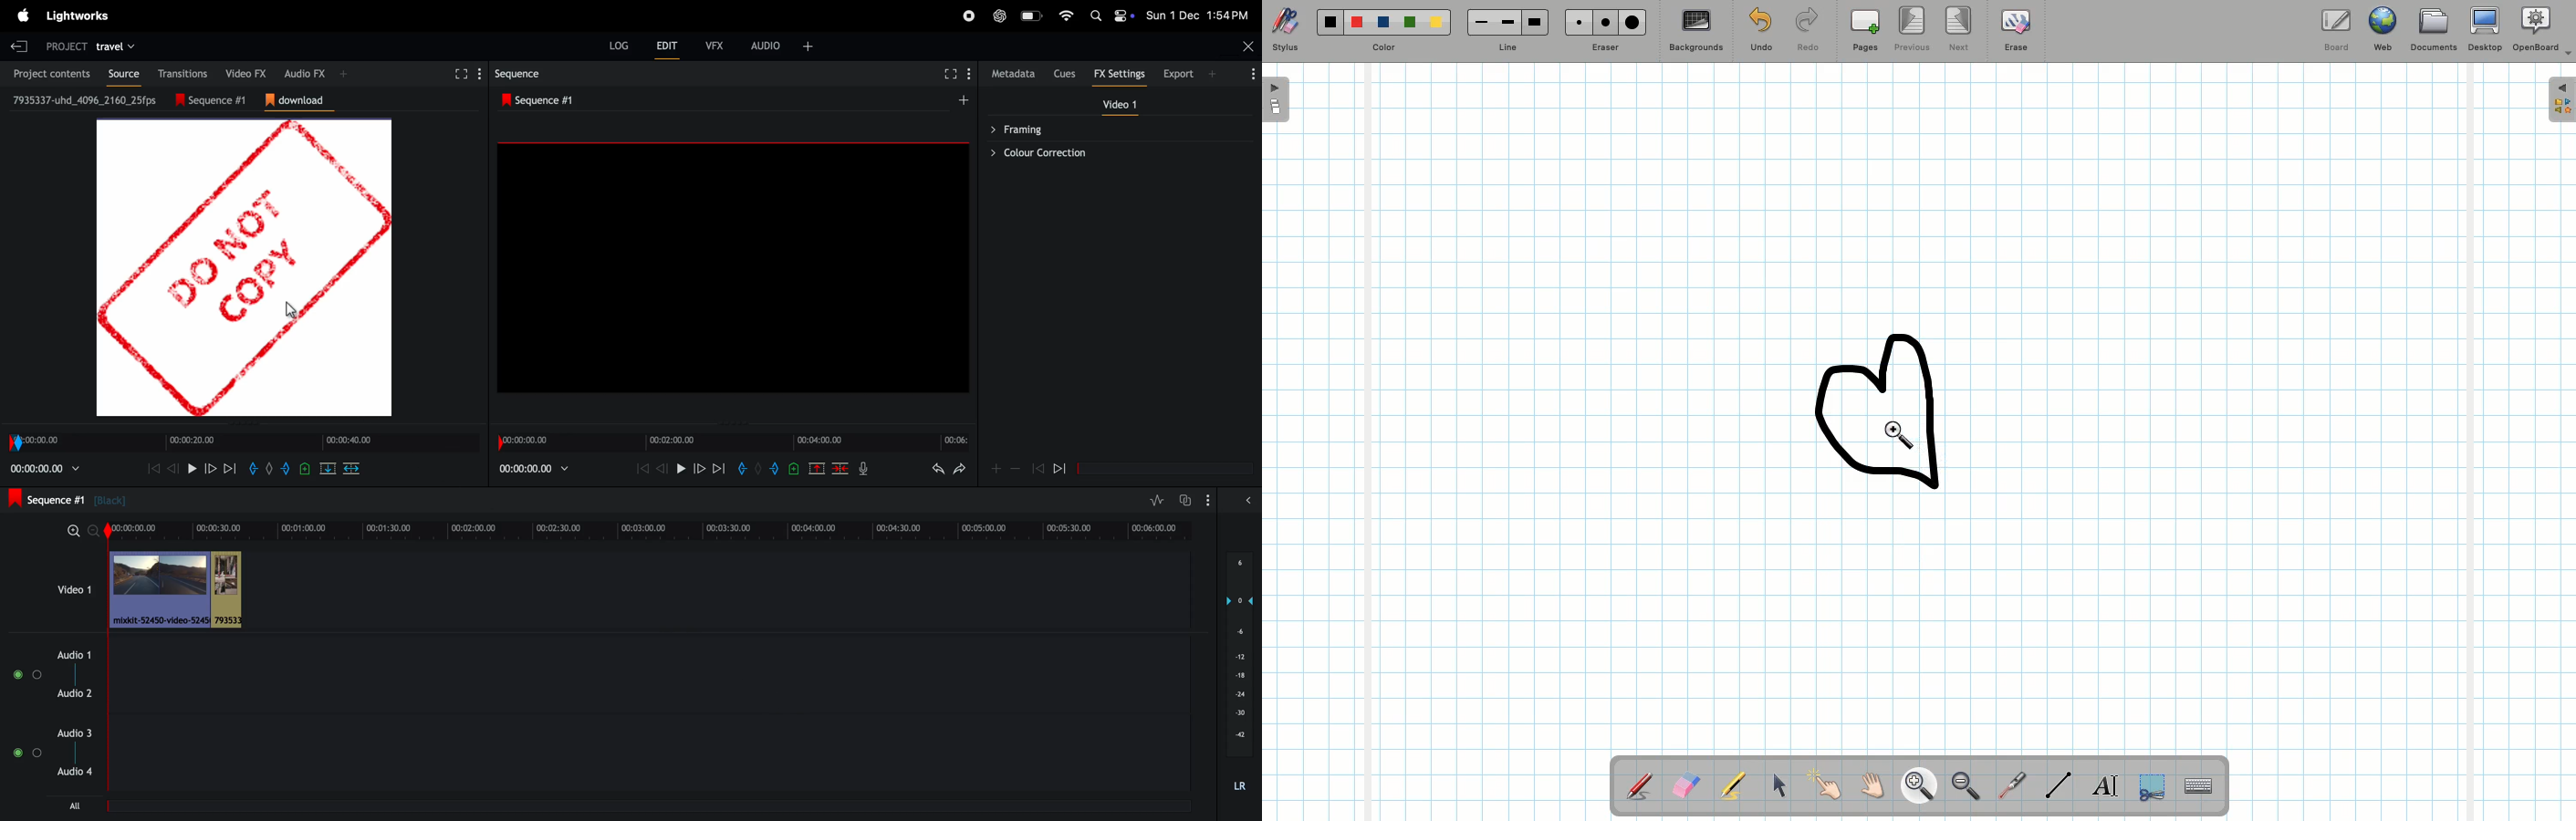 The height and width of the screenshot is (840, 2576). What do you see at coordinates (244, 268) in the screenshot?
I see `Watermark` at bounding box center [244, 268].